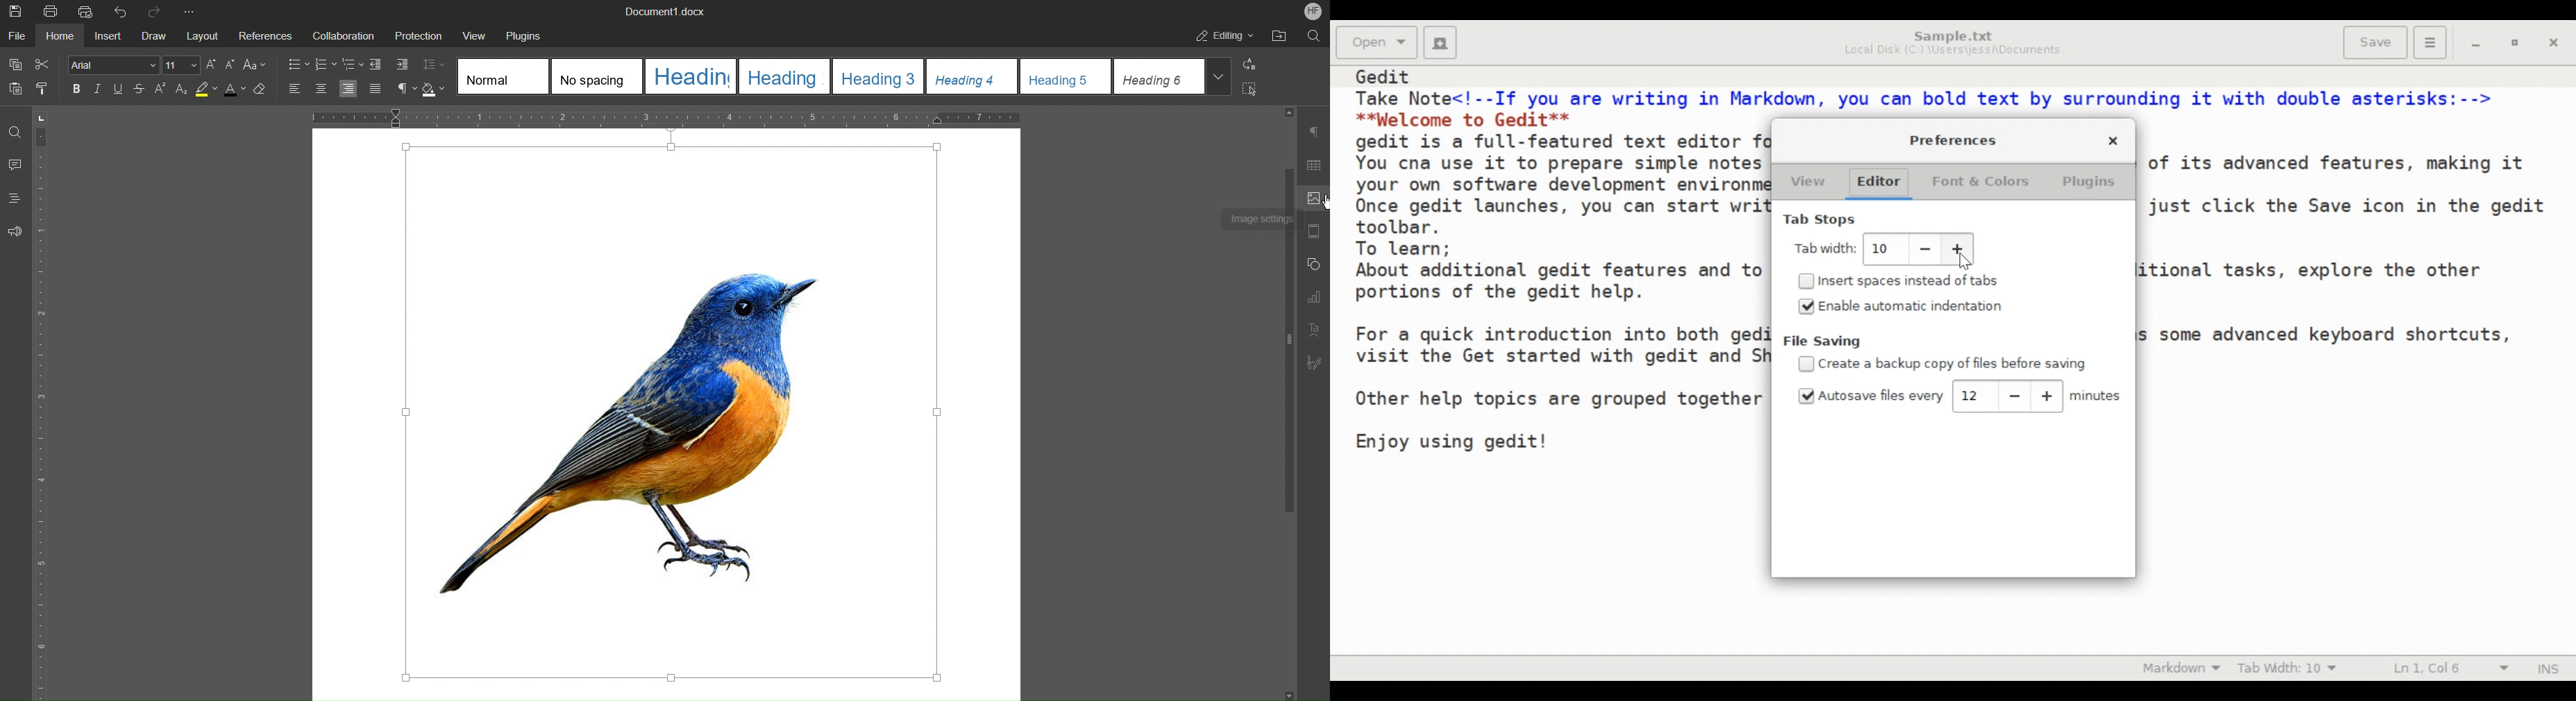 The width and height of the screenshot is (2576, 728). I want to click on Heading 2, so click(784, 76).